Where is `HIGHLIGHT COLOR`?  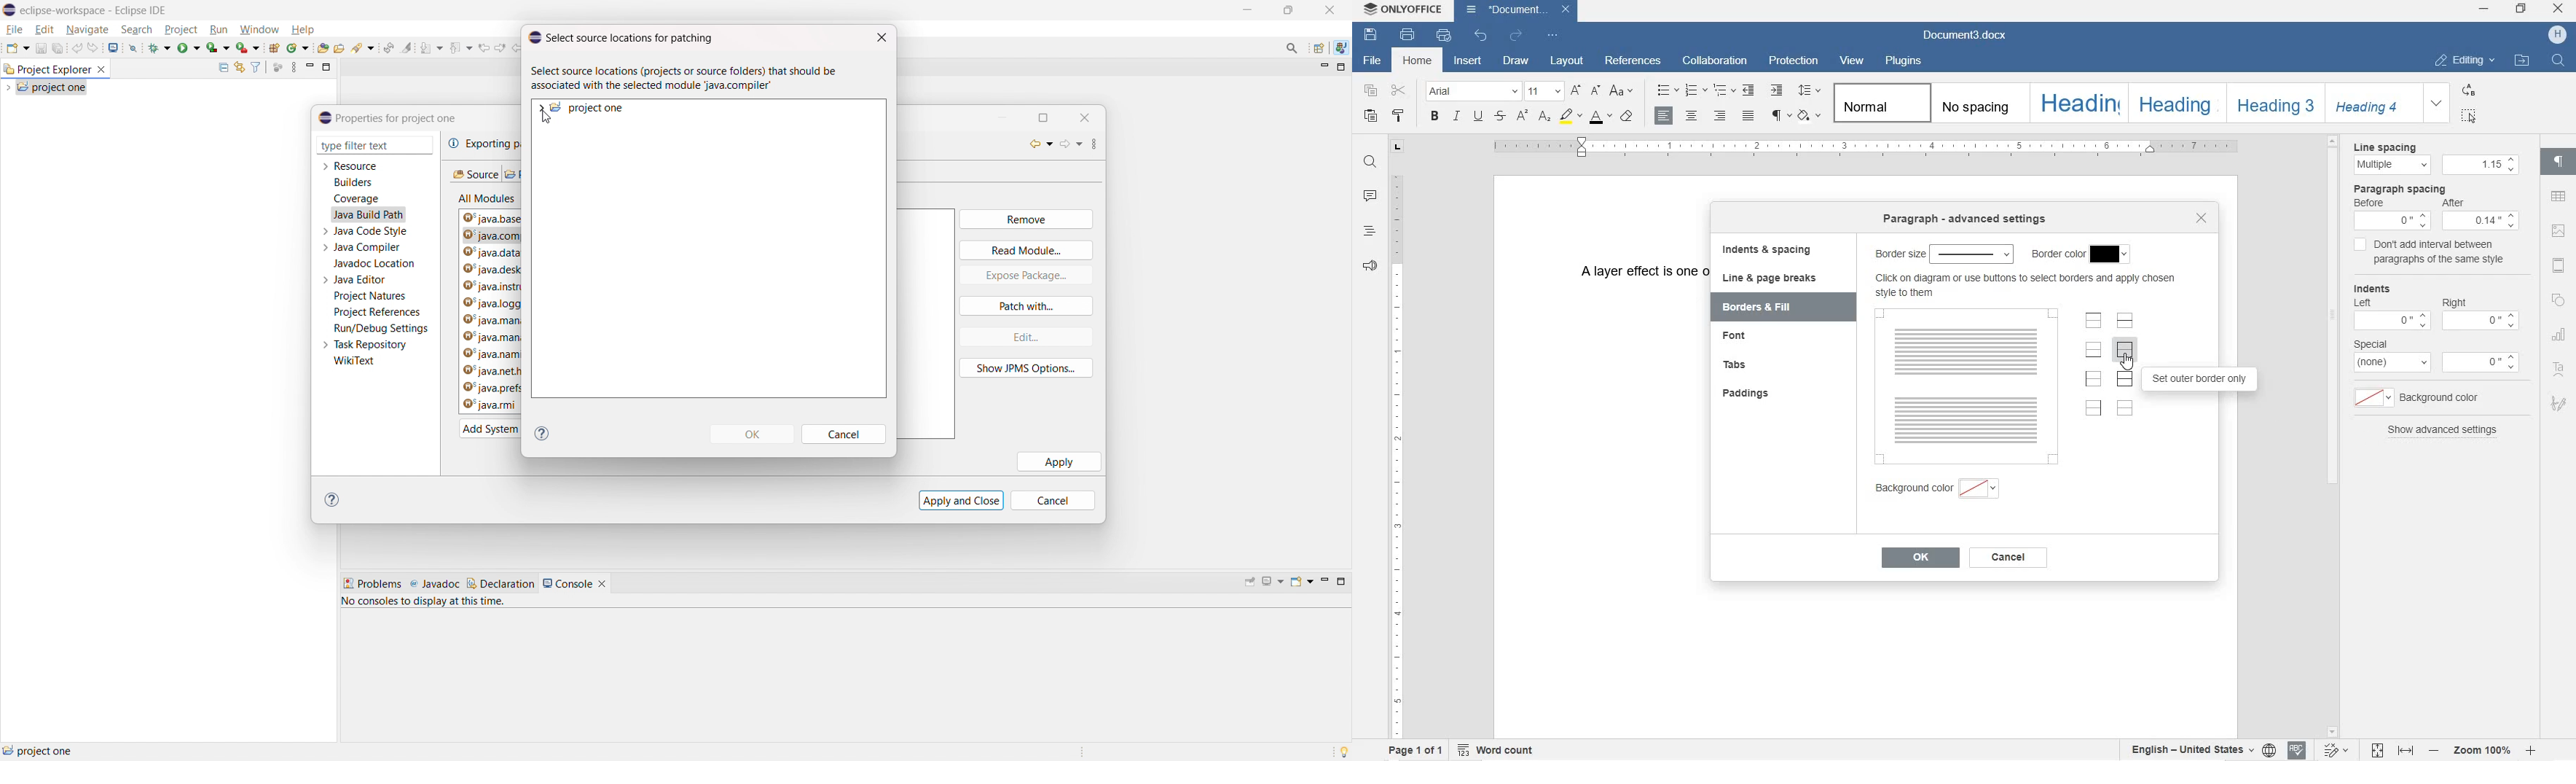 HIGHLIGHT COLOR is located at coordinates (1571, 117).